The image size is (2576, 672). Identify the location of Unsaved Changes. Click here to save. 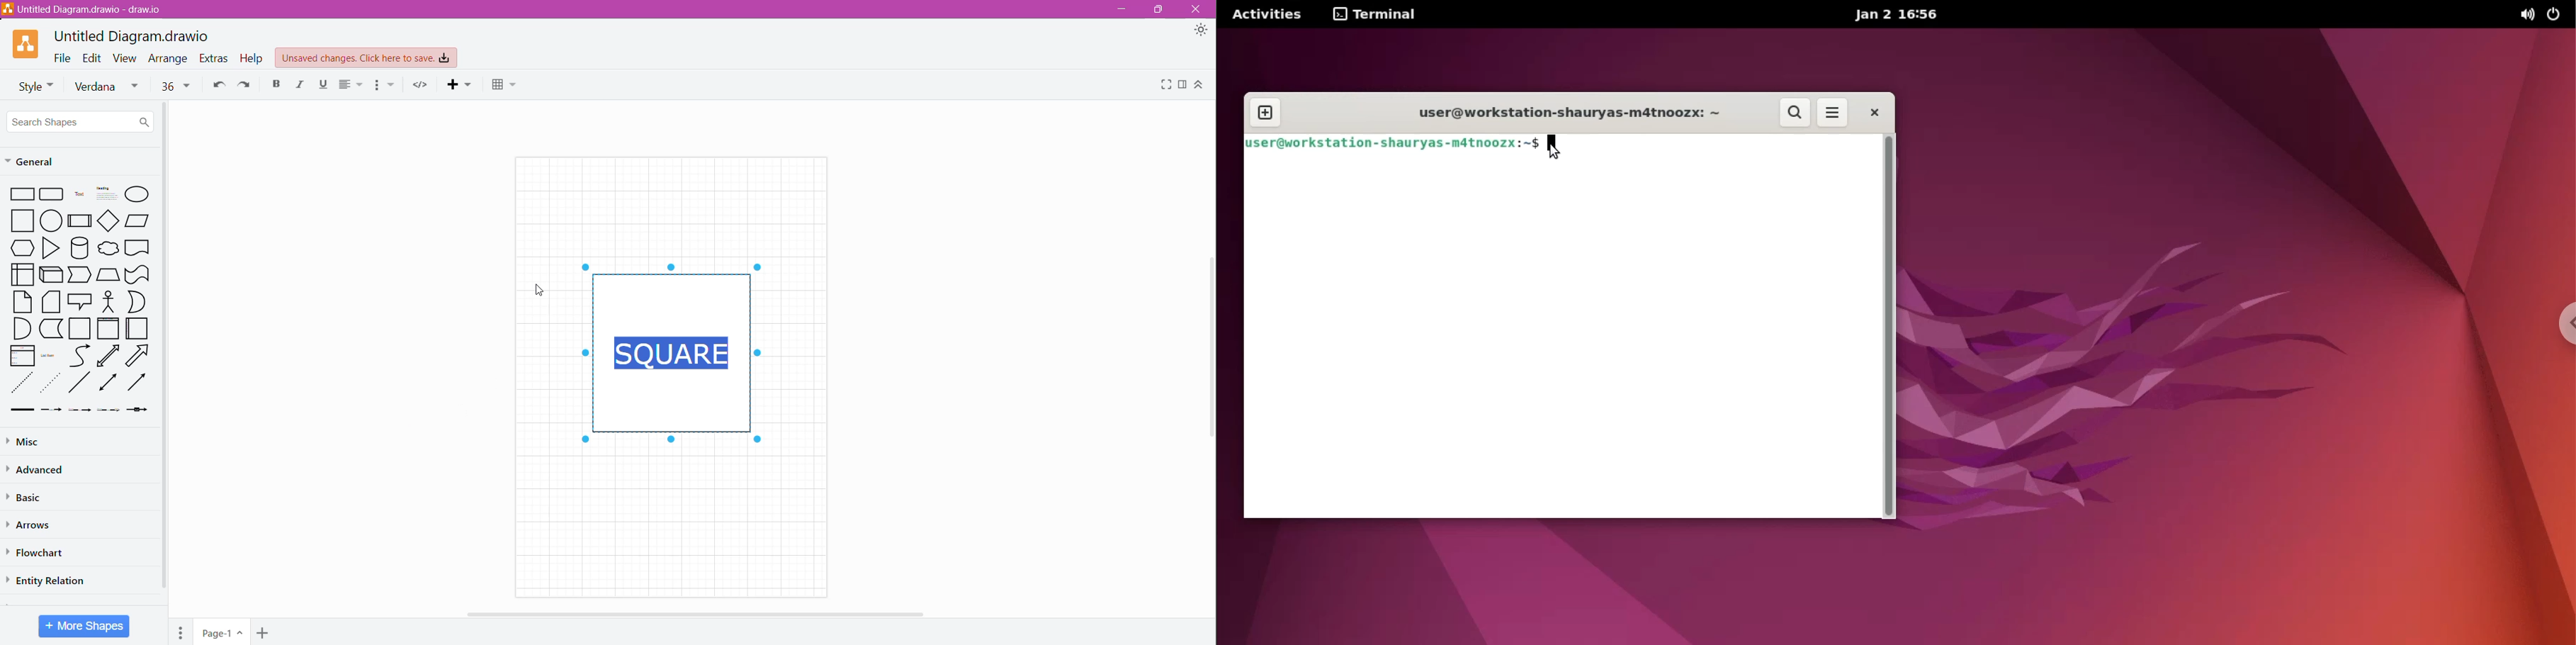
(367, 58).